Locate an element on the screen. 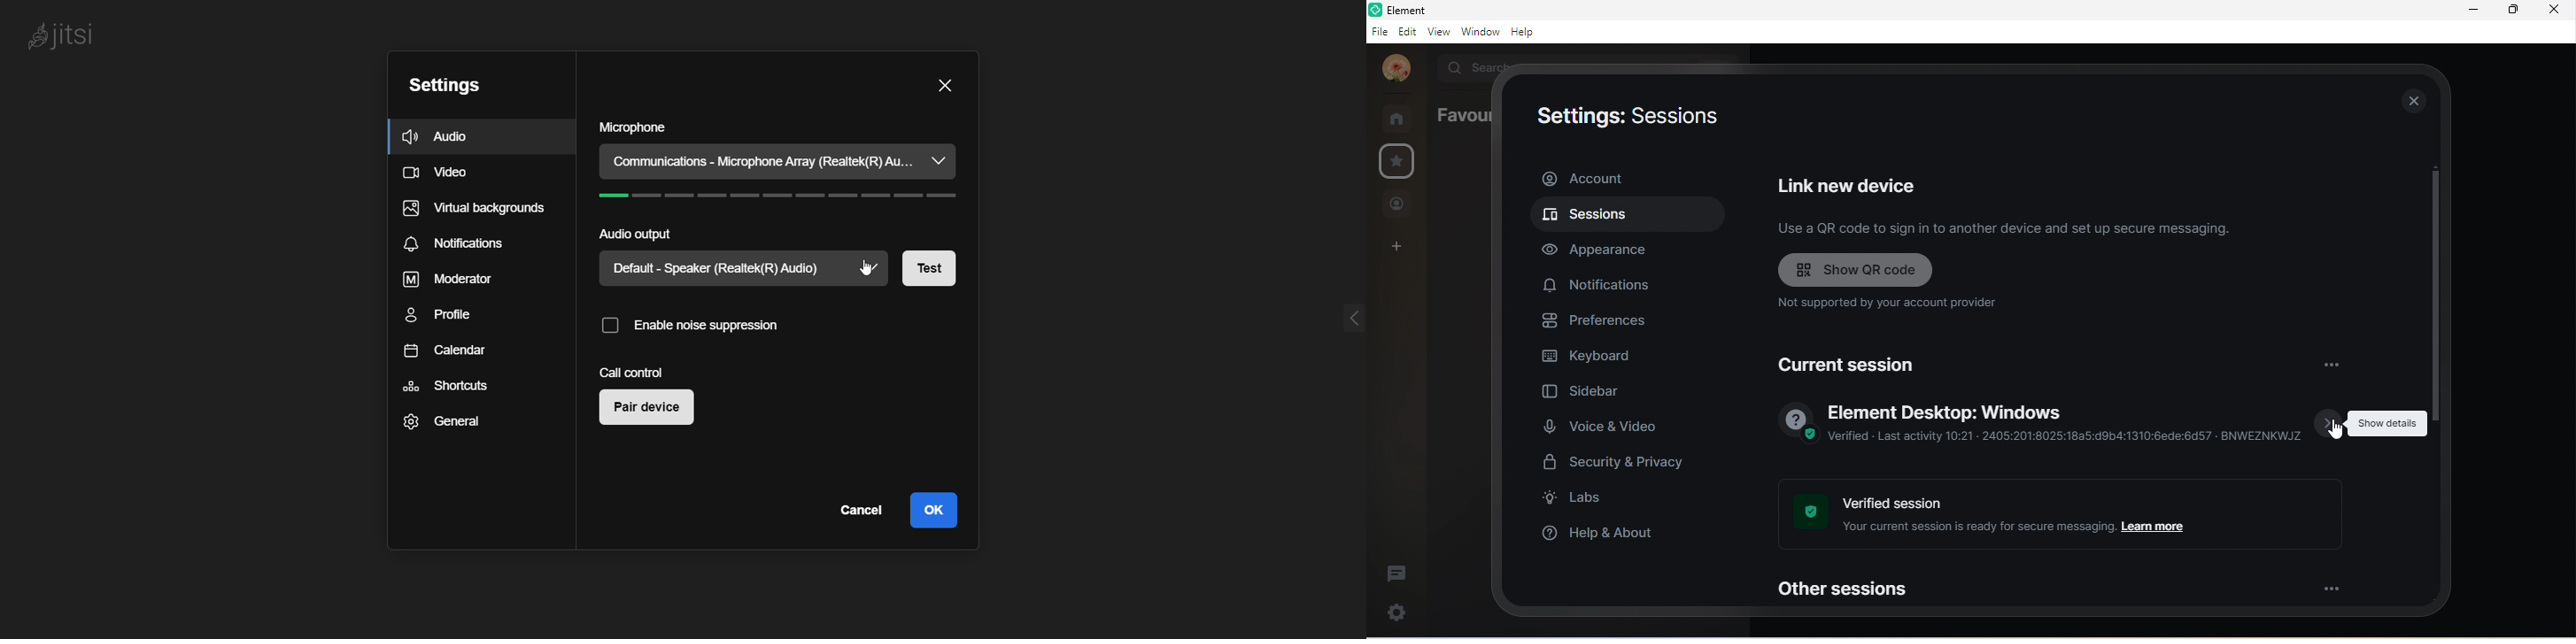  link new device is located at coordinates (1845, 186).